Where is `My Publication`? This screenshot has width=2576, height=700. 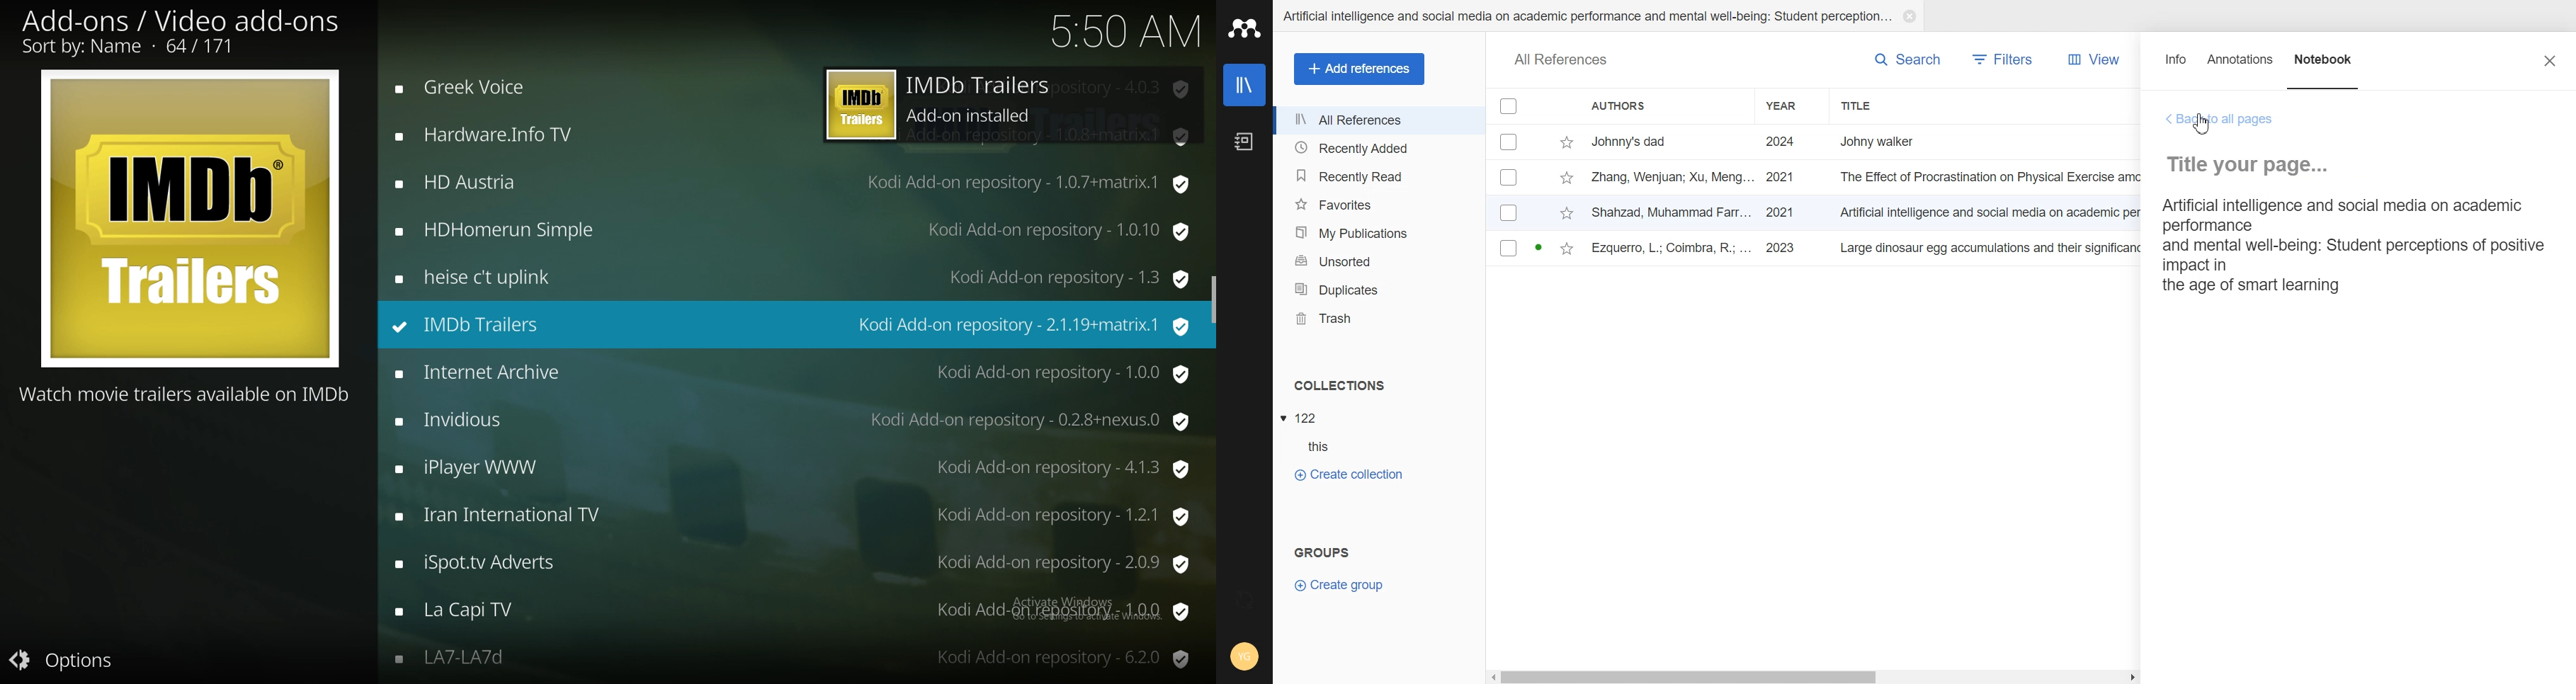
My Publication is located at coordinates (1379, 233).